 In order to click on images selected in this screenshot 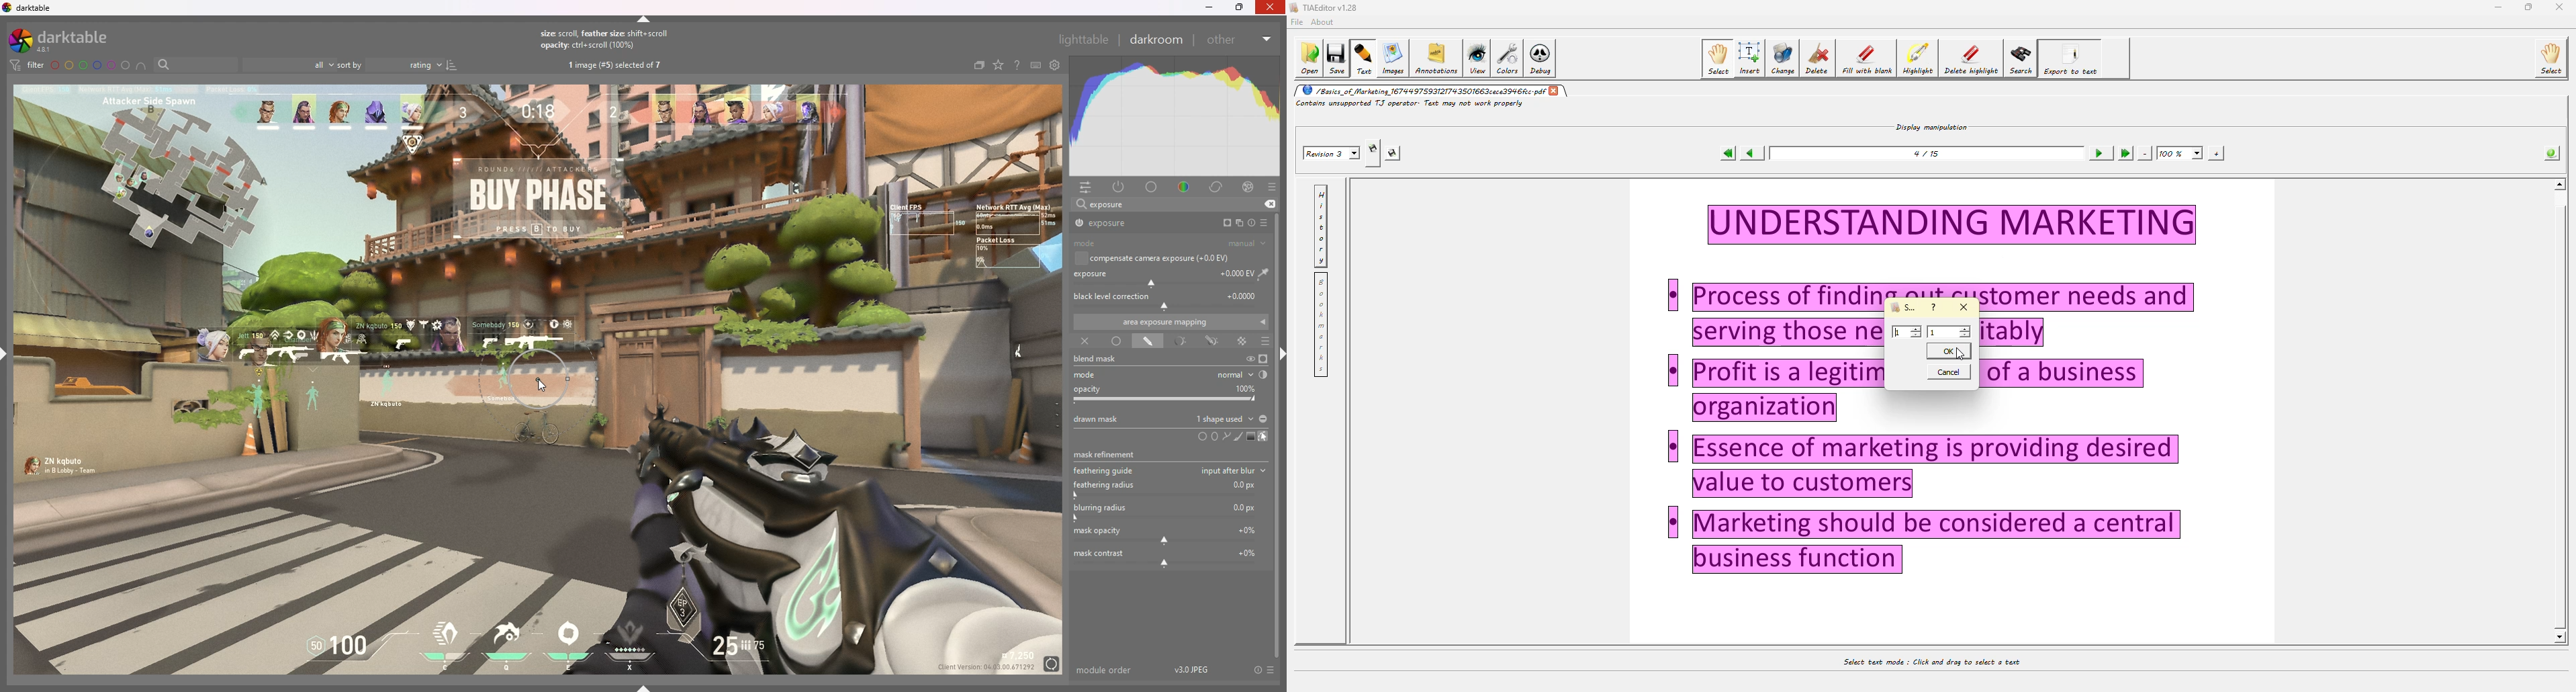, I will do `click(617, 66)`.